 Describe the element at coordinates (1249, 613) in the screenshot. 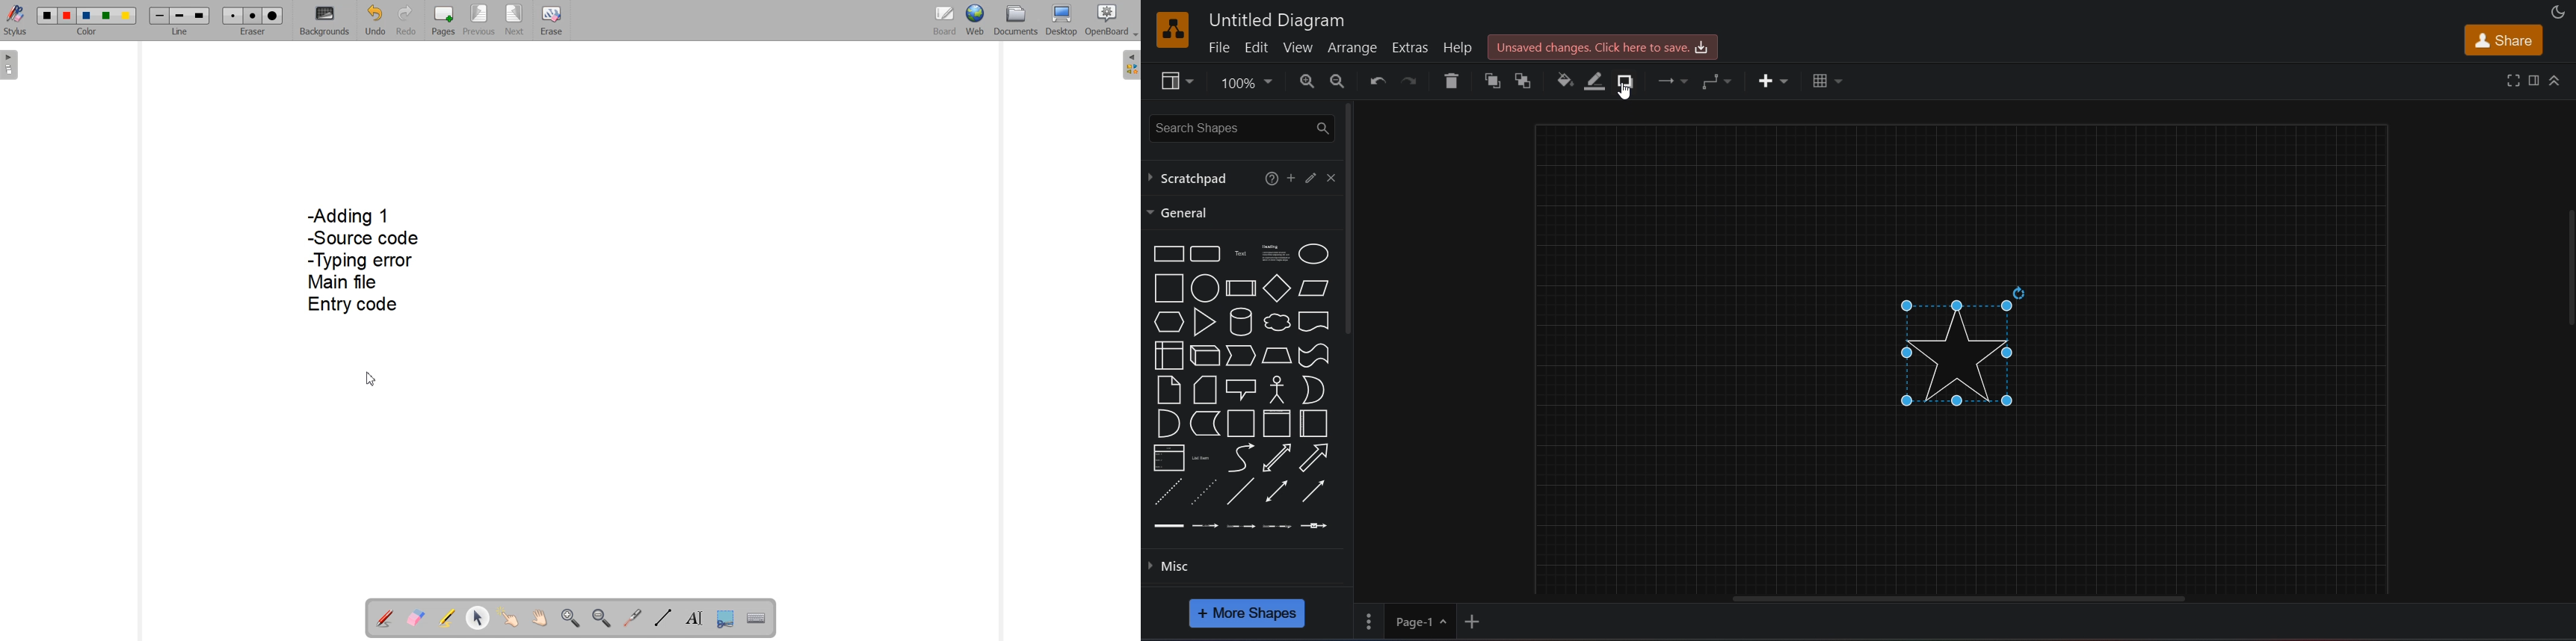

I see `more shapes` at that location.